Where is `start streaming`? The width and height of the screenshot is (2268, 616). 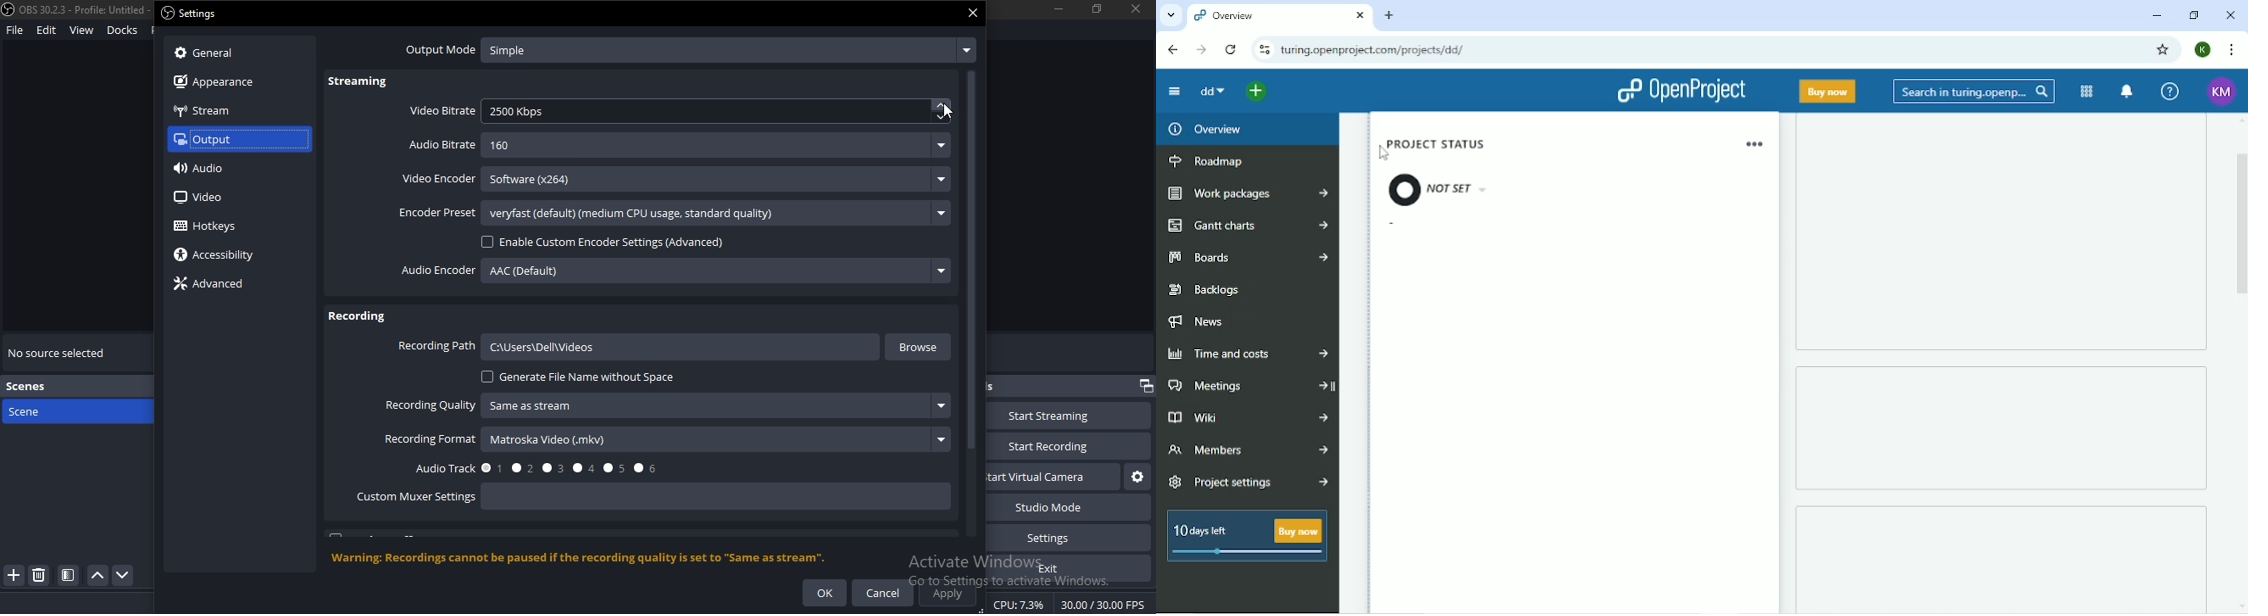
start streaming is located at coordinates (1058, 416).